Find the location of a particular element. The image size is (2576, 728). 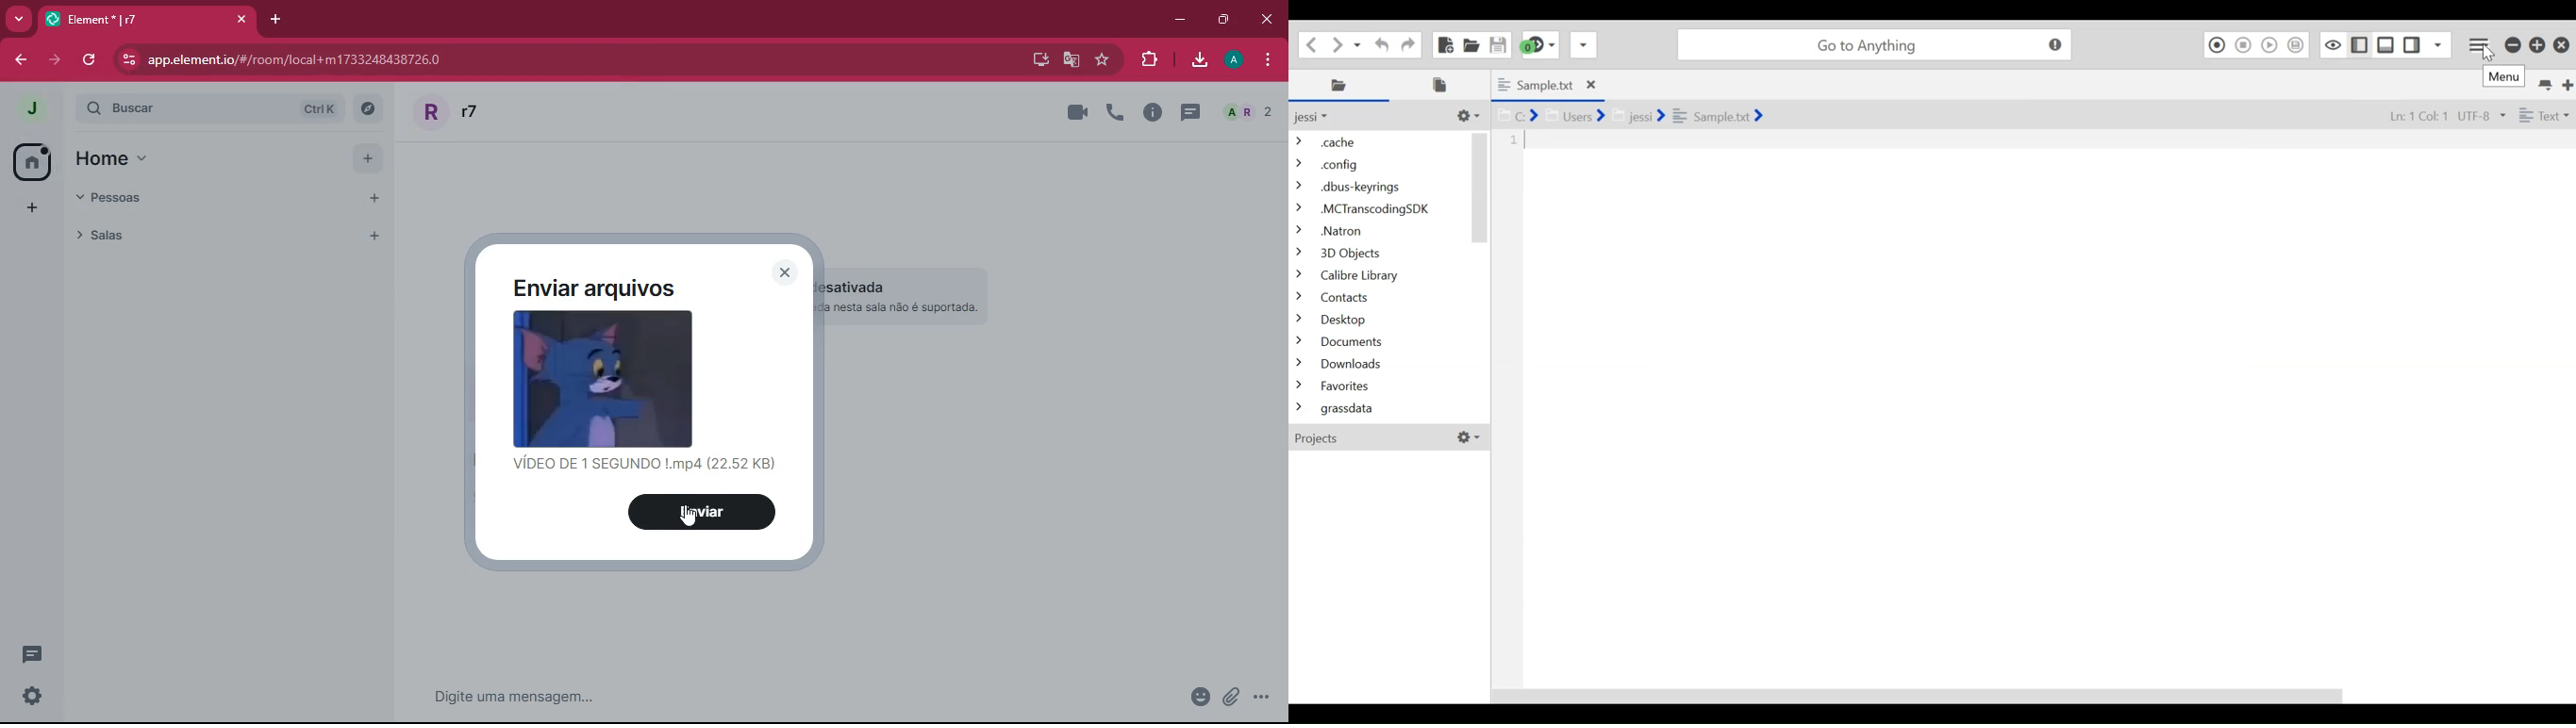

new message is located at coordinates (1187, 113).